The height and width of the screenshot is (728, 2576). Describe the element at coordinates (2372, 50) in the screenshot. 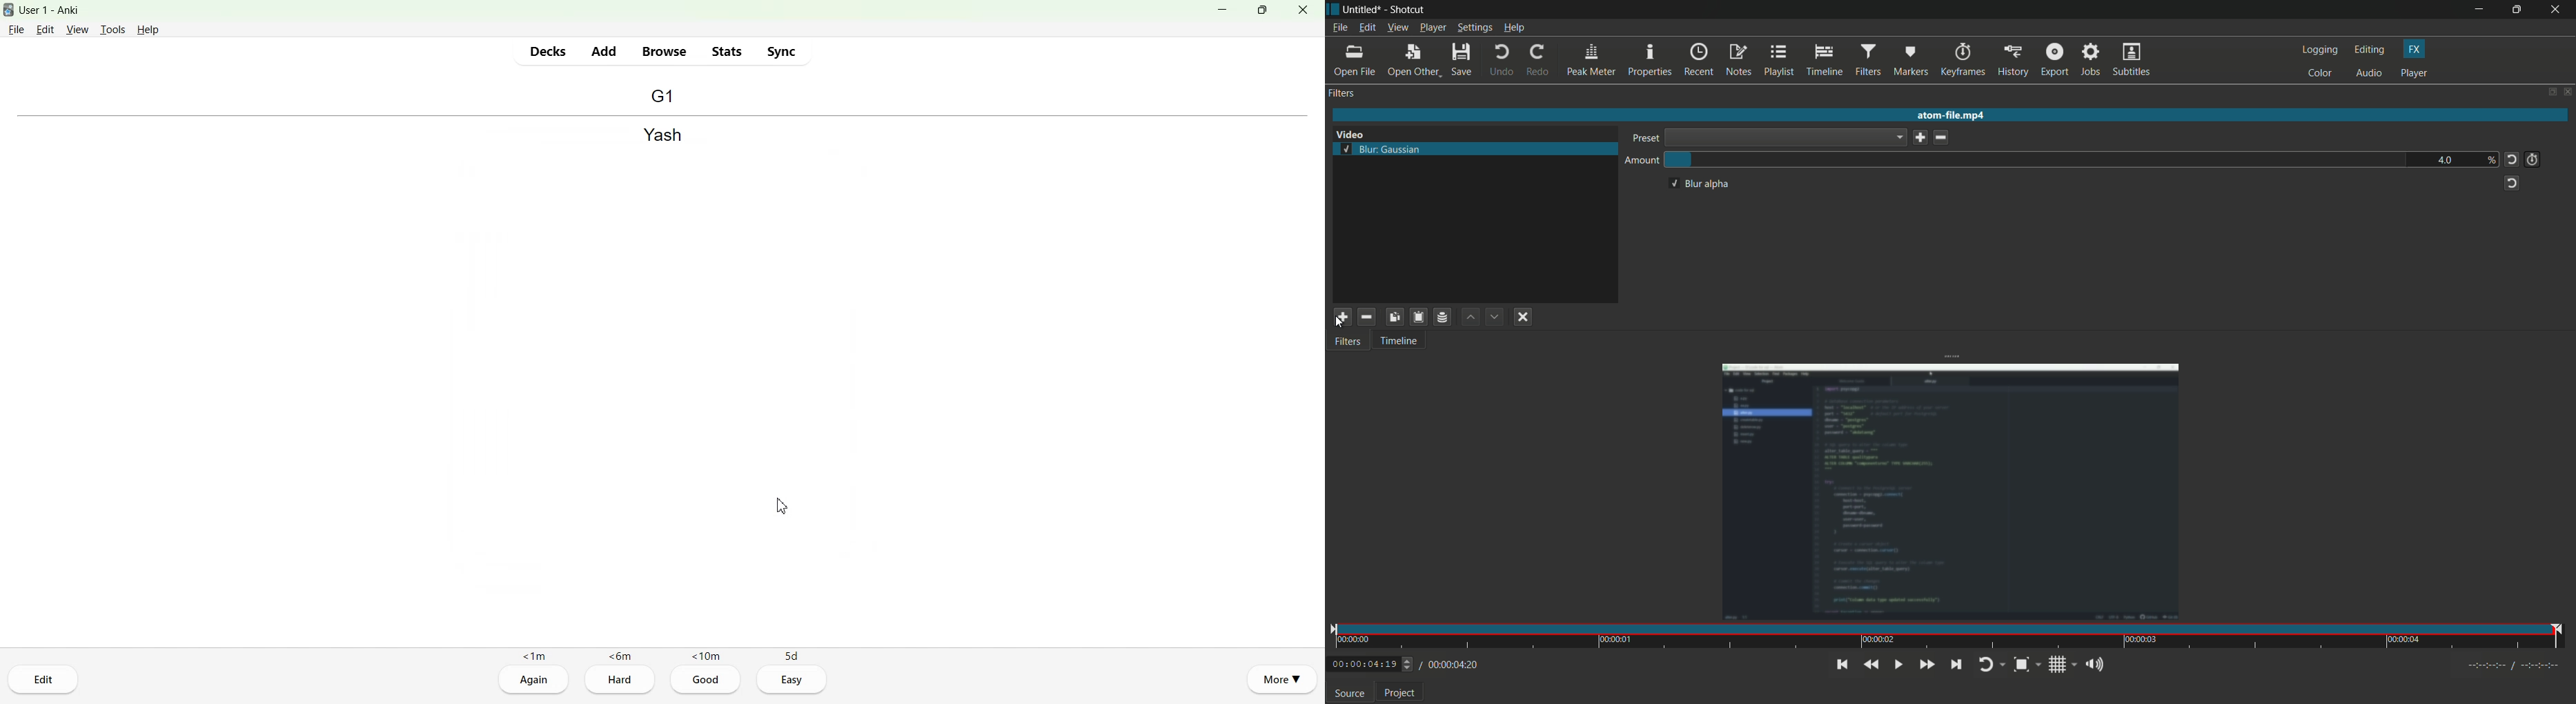

I see `editing` at that location.